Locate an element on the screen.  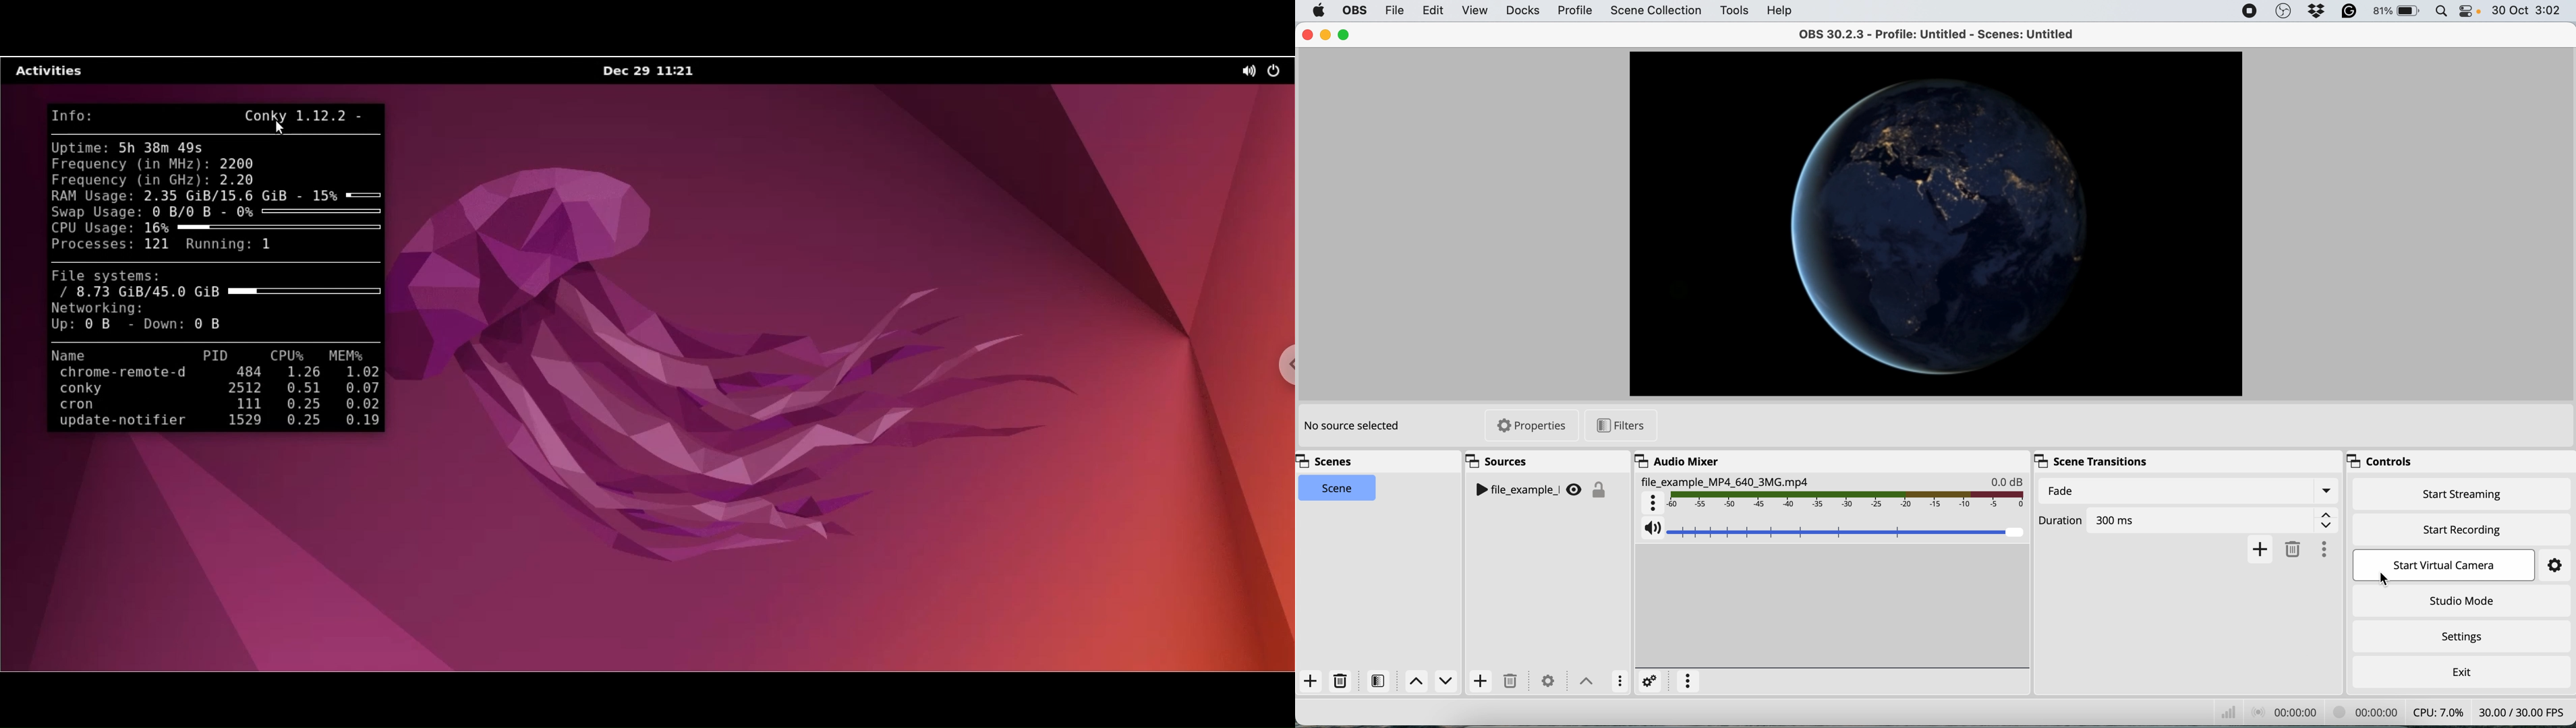
filters is located at coordinates (1617, 425).